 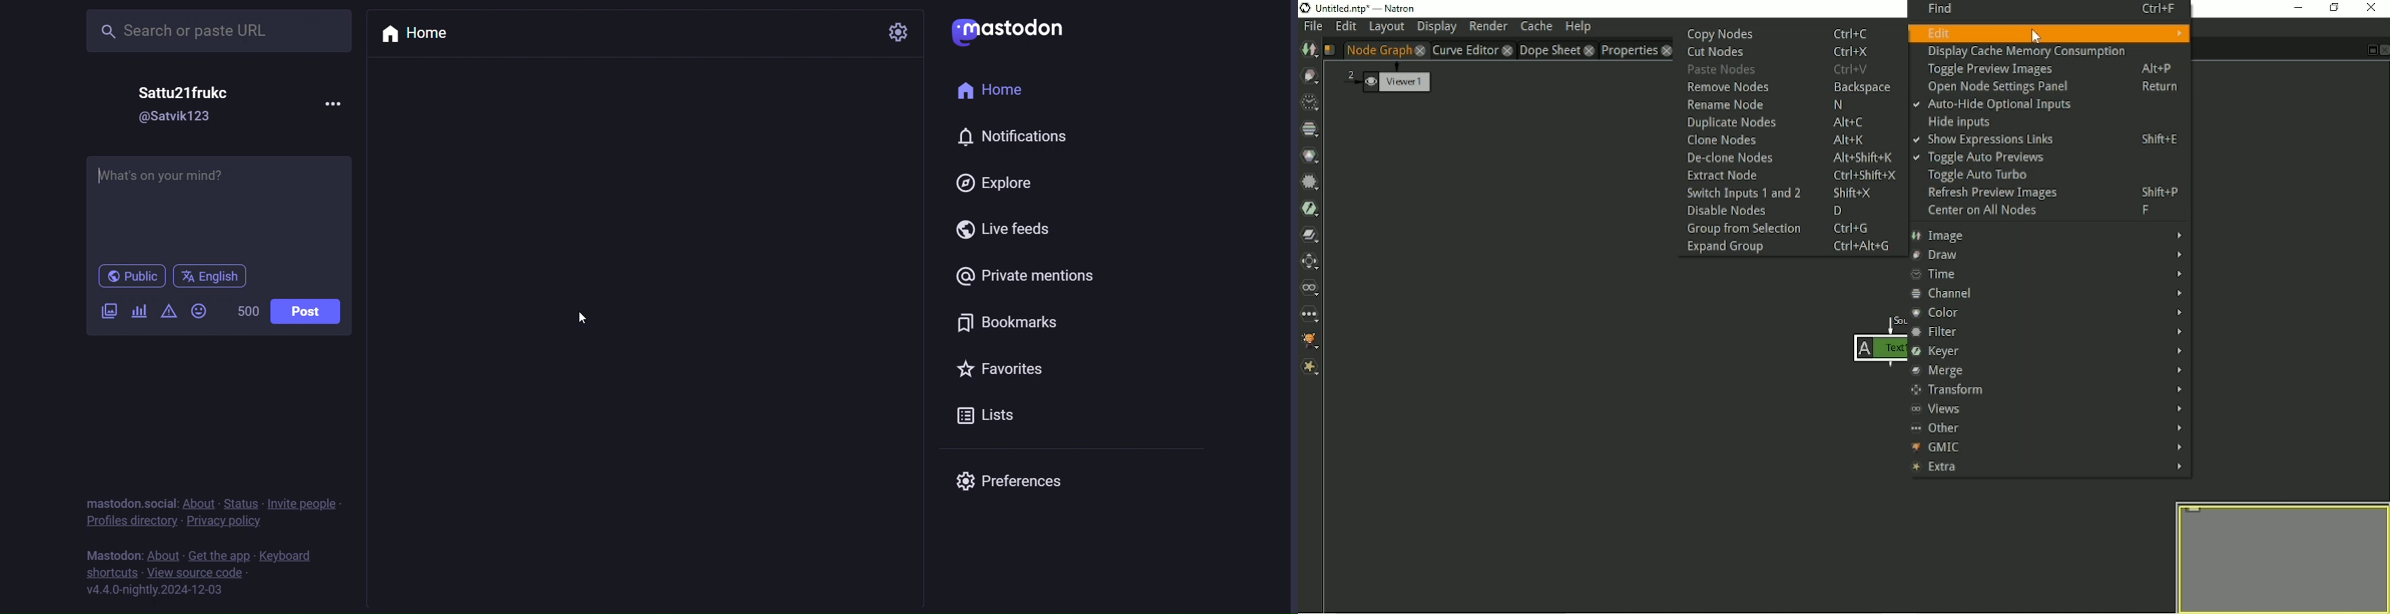 I want to click on home, so click(x=414, y=34).